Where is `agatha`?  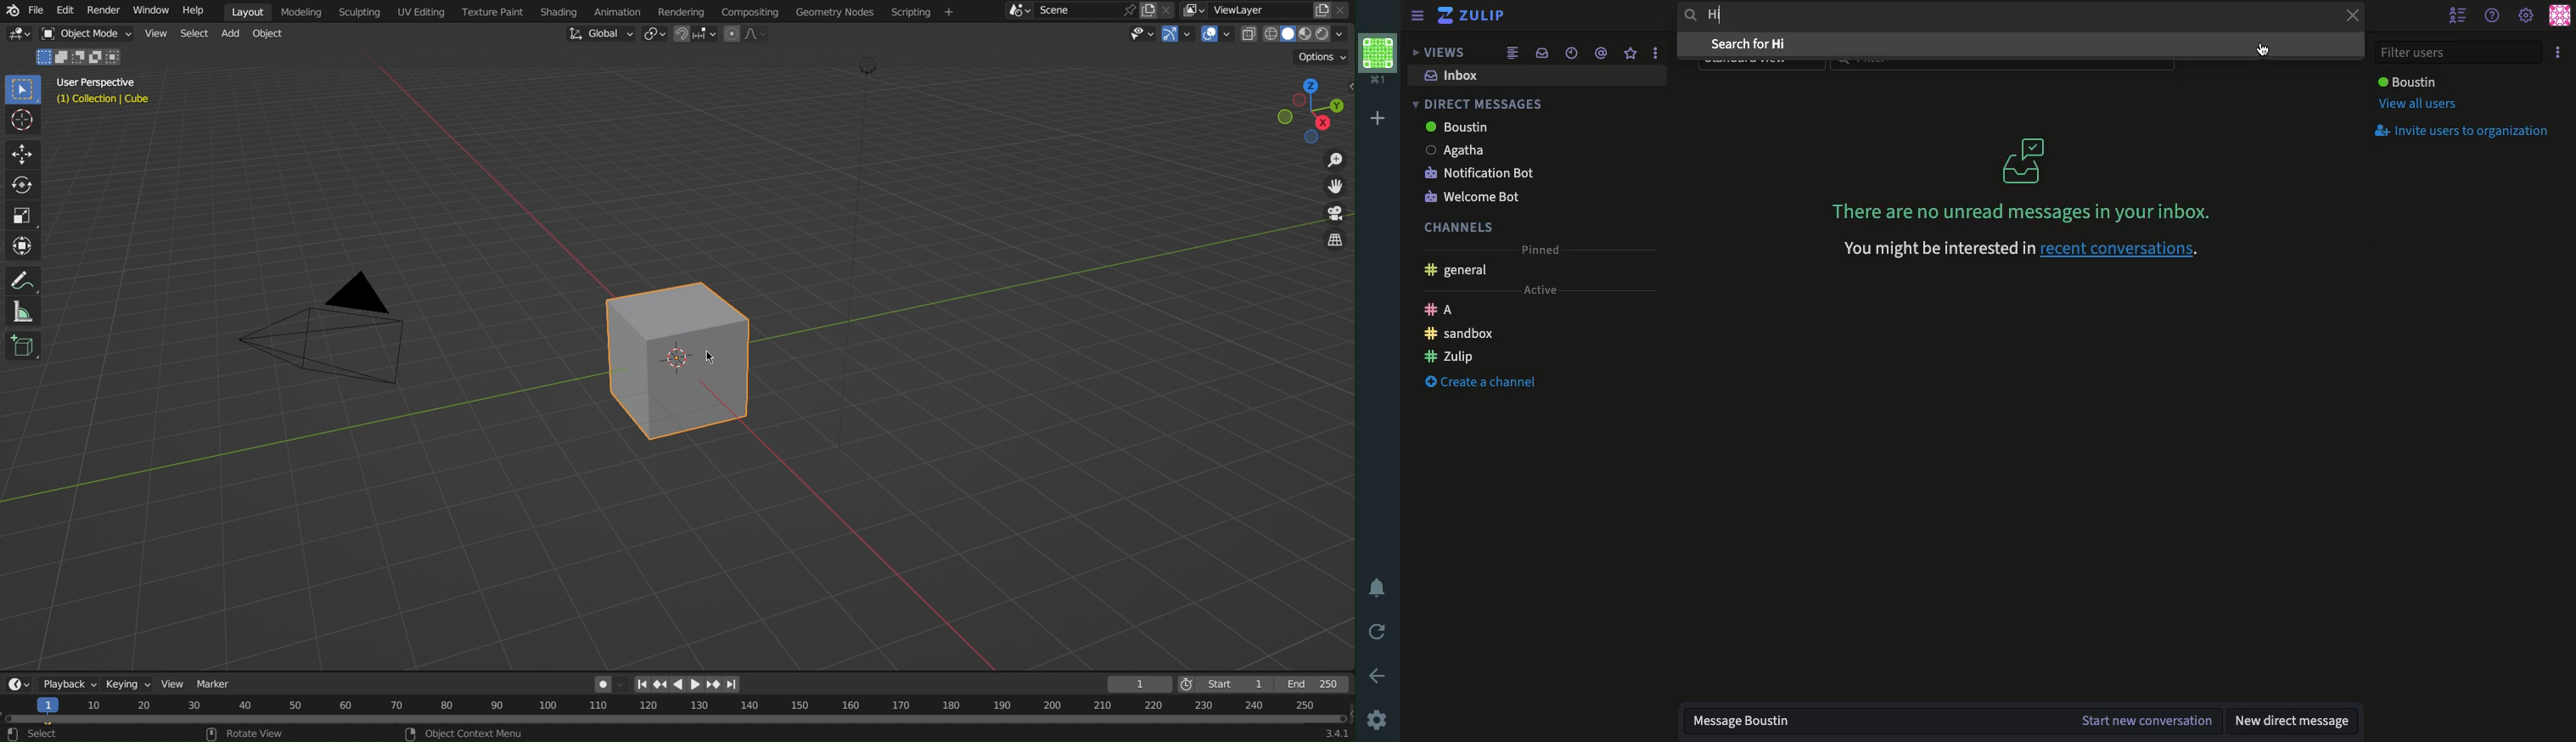 agatha is located at coordinates (1468, 150).